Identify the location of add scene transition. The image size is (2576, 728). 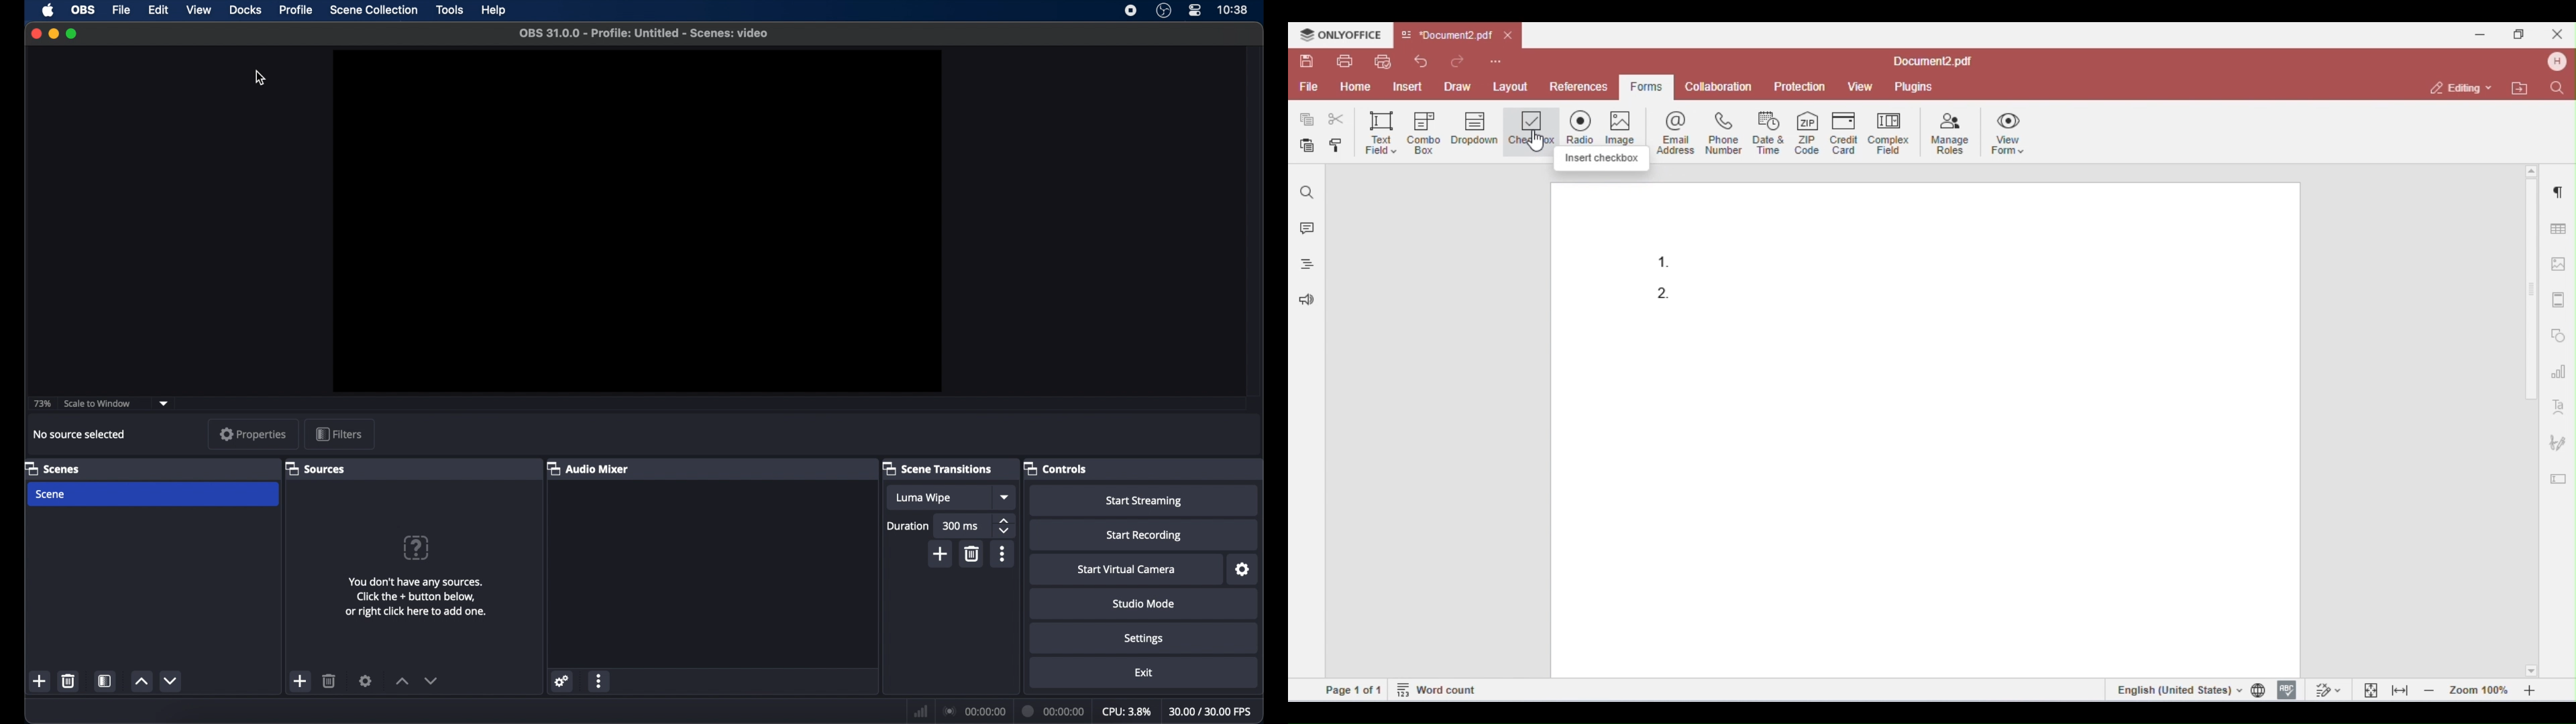
(939, 555).